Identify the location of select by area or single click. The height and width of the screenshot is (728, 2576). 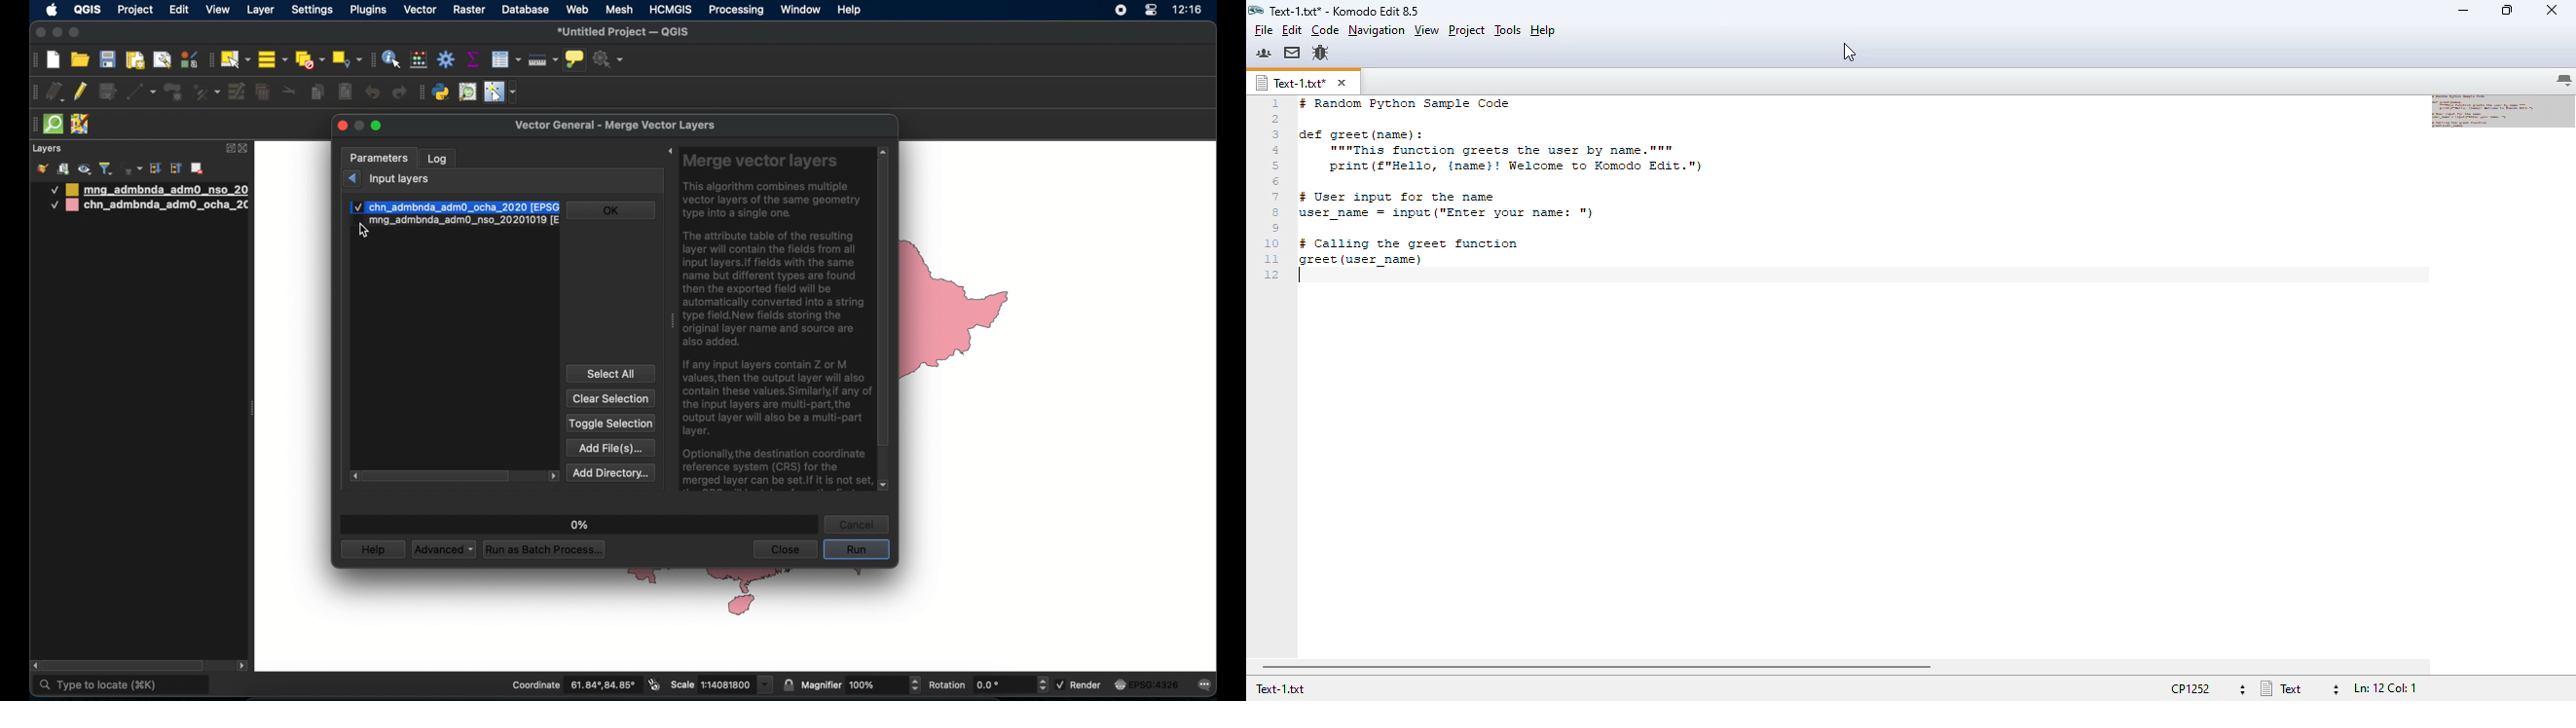
(237, 58).